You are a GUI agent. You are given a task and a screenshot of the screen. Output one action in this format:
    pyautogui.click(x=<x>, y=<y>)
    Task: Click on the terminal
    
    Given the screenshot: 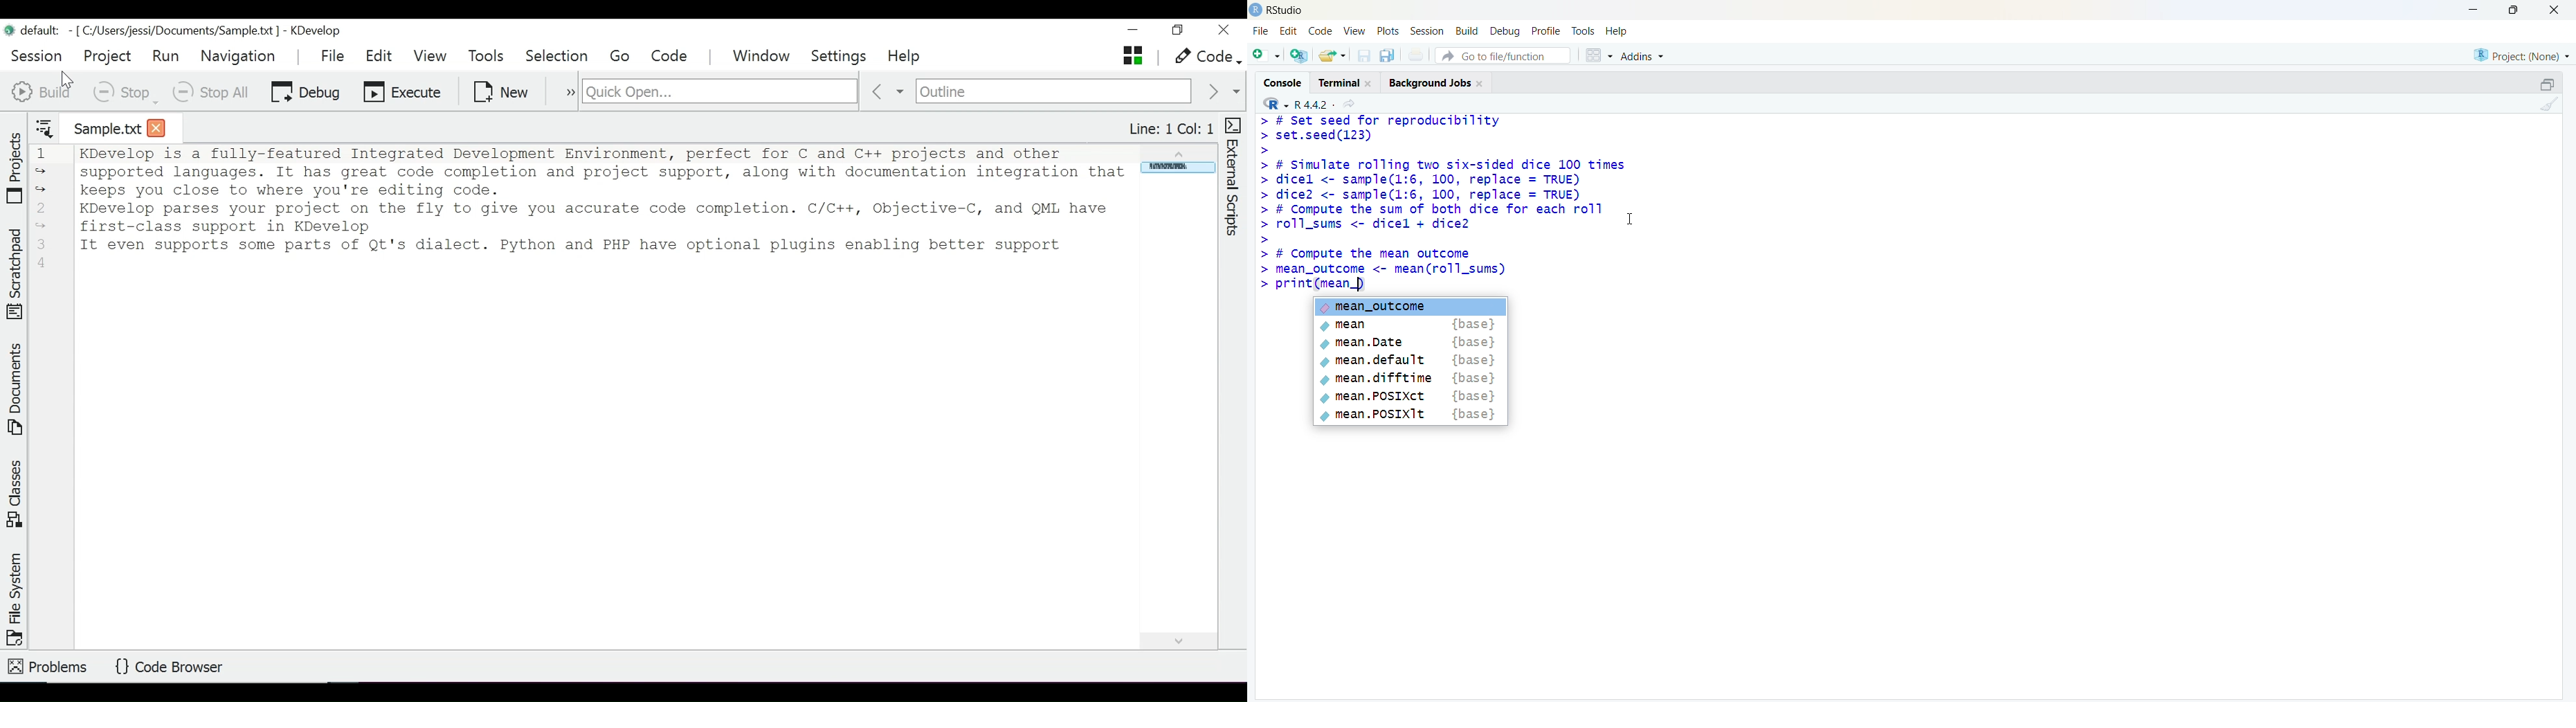 What is the action you would take?
    pyautogui.click(x=1339, y=84)
    